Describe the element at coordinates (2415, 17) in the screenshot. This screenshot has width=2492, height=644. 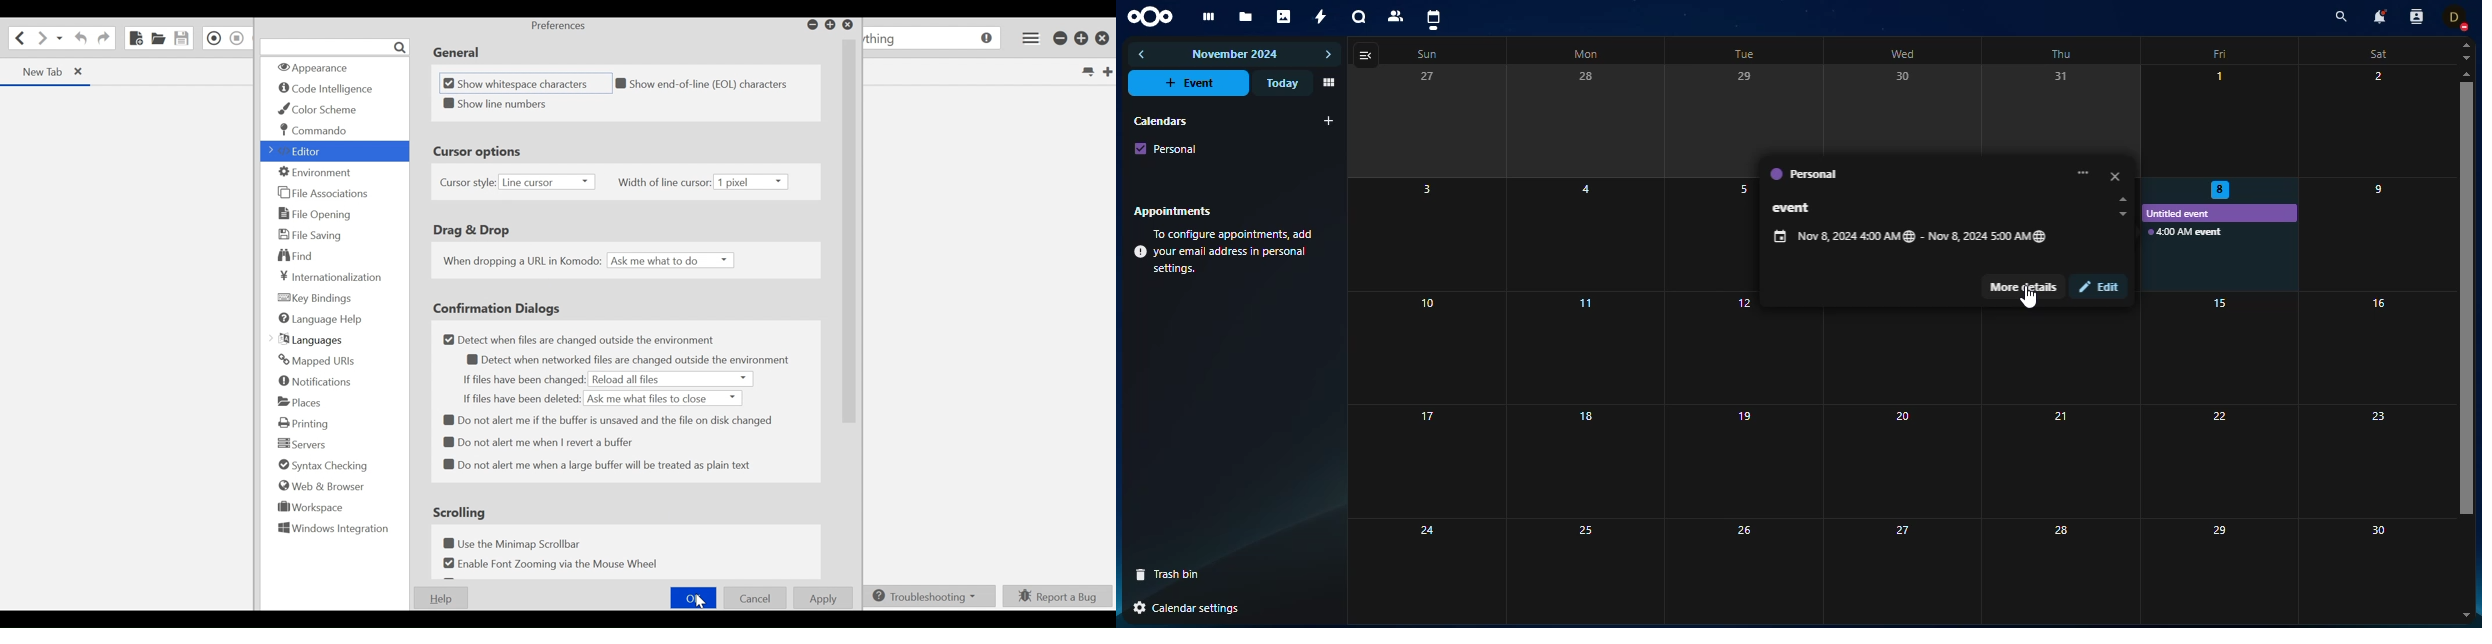
I see `contact` at that location.